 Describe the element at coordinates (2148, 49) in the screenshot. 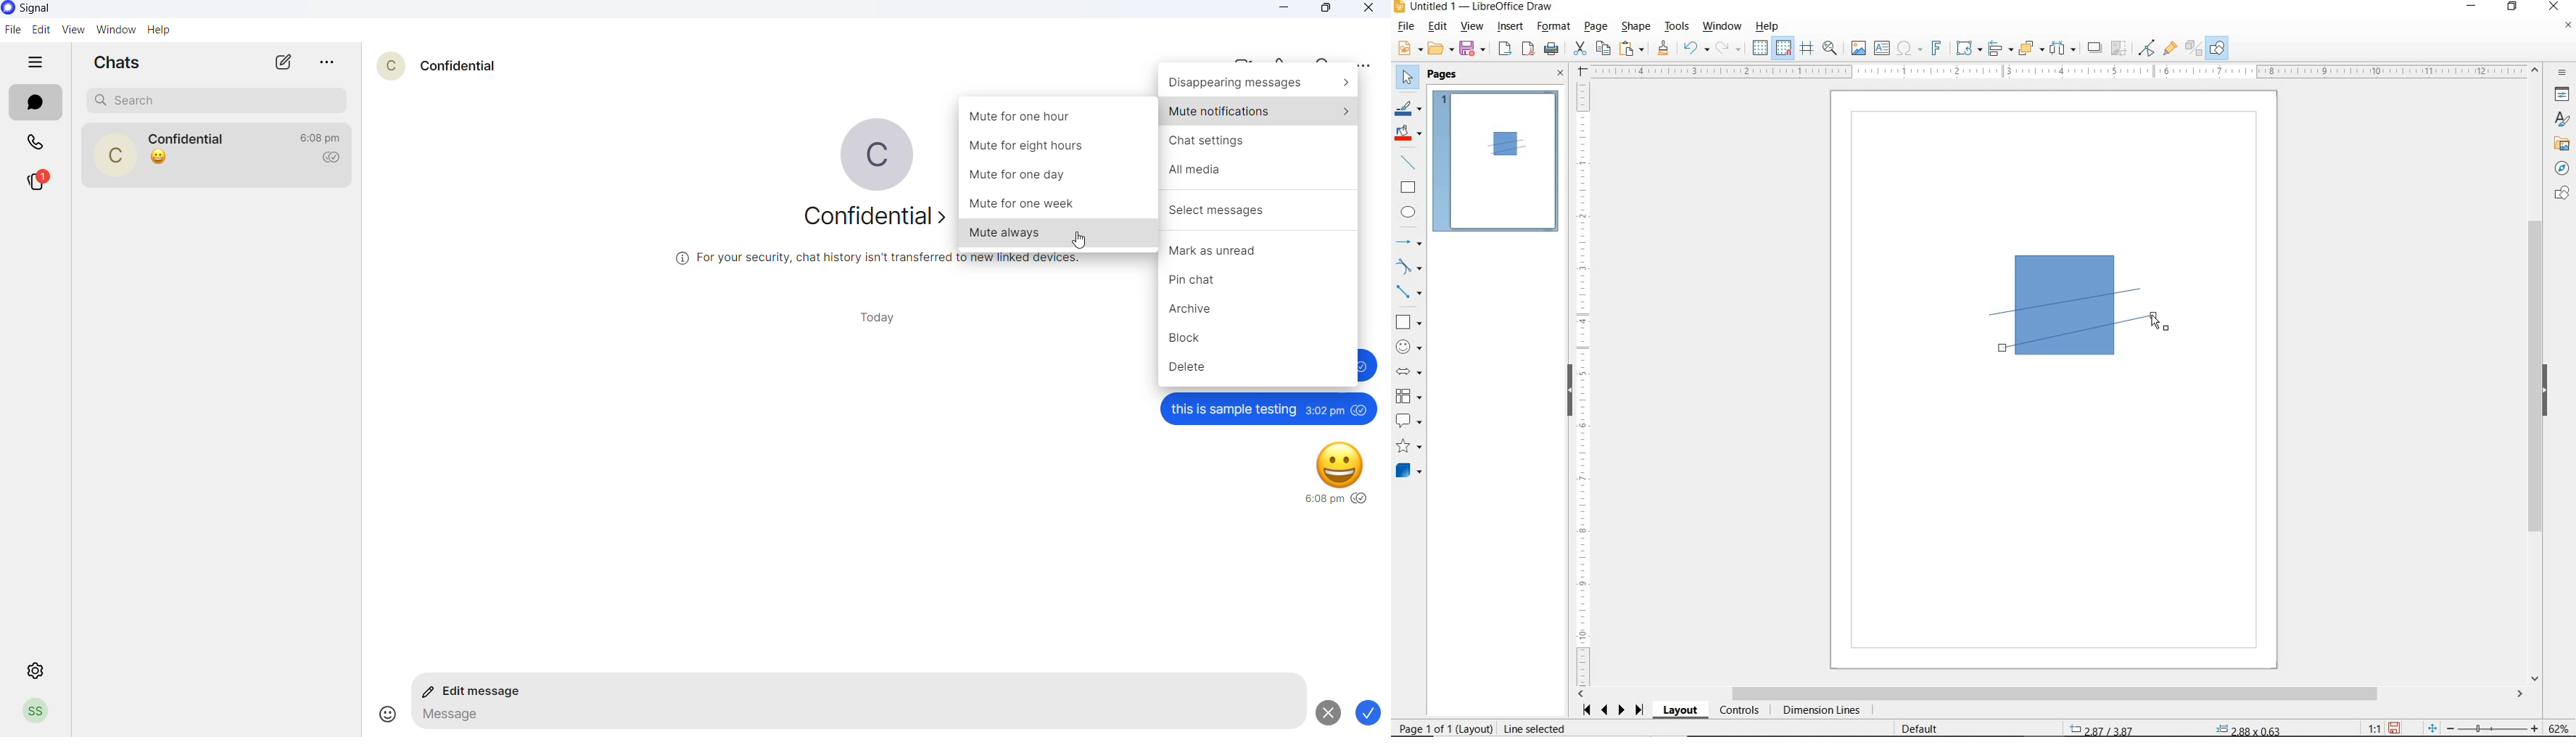

I see `TOGGLE POINT EDIT MODE` at that location.